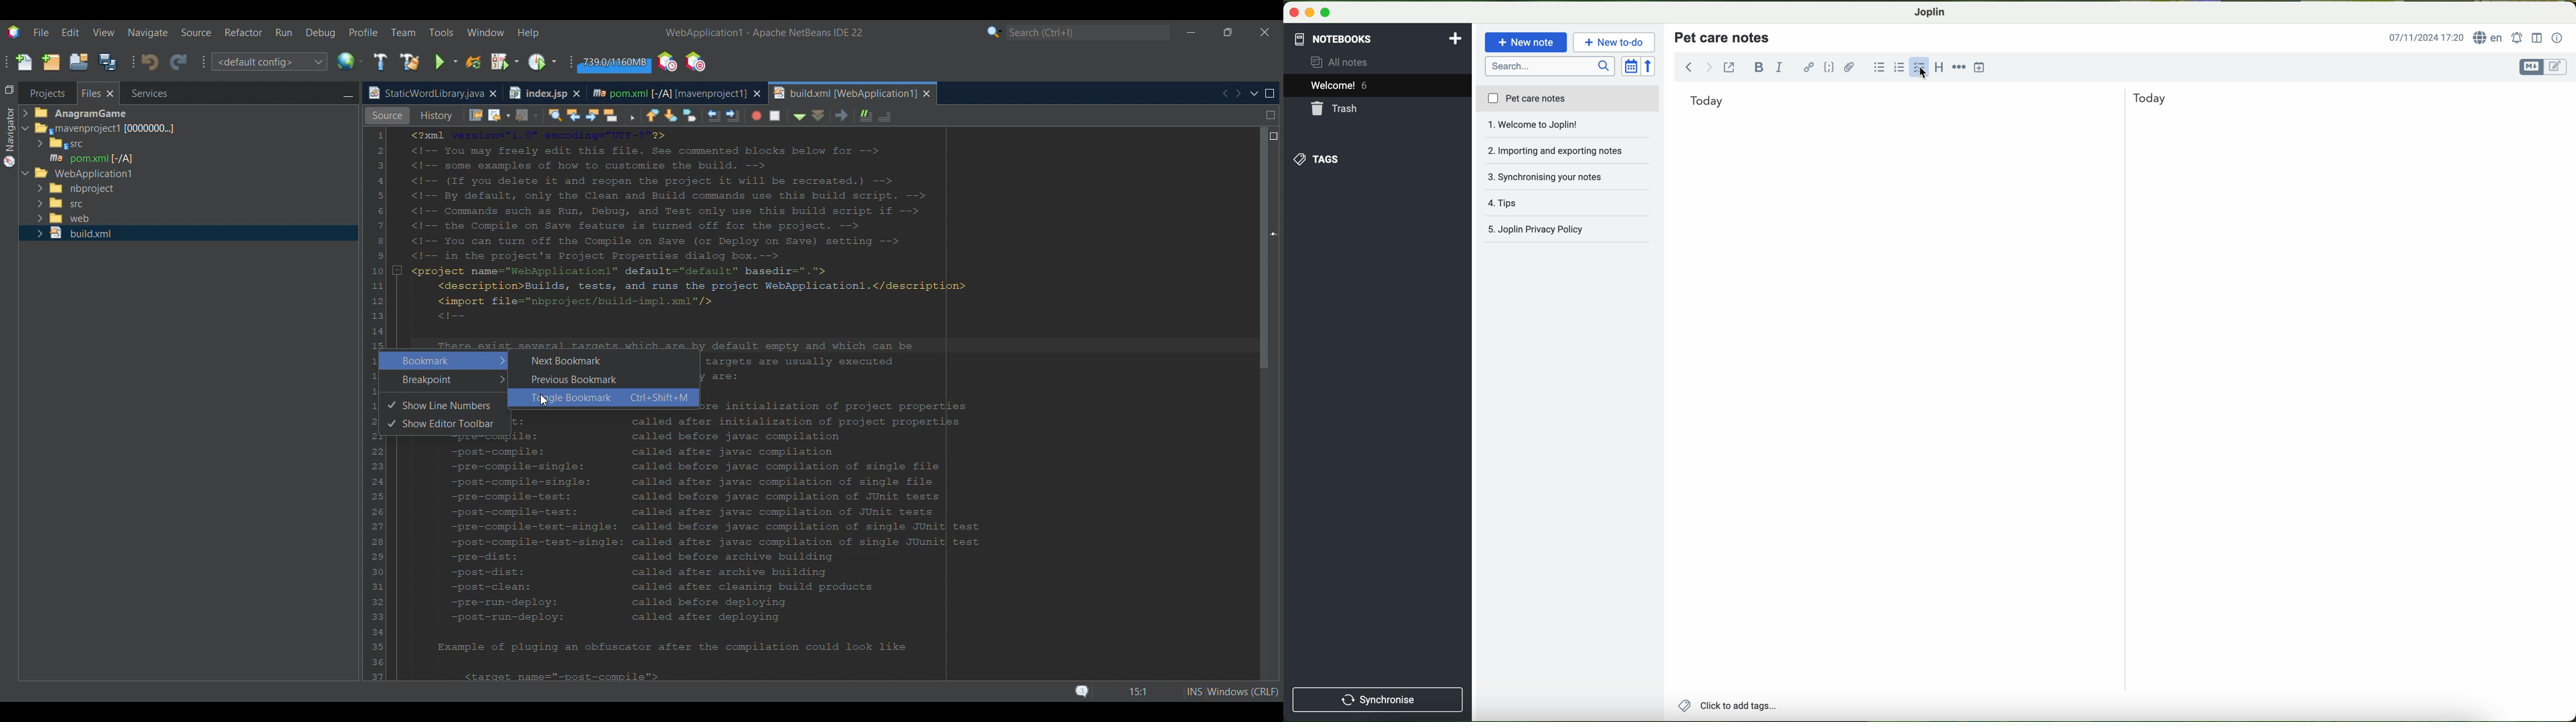  Describe the element at coordinates (2519, 38) in the screenshot. I see `set alarm` at that location.